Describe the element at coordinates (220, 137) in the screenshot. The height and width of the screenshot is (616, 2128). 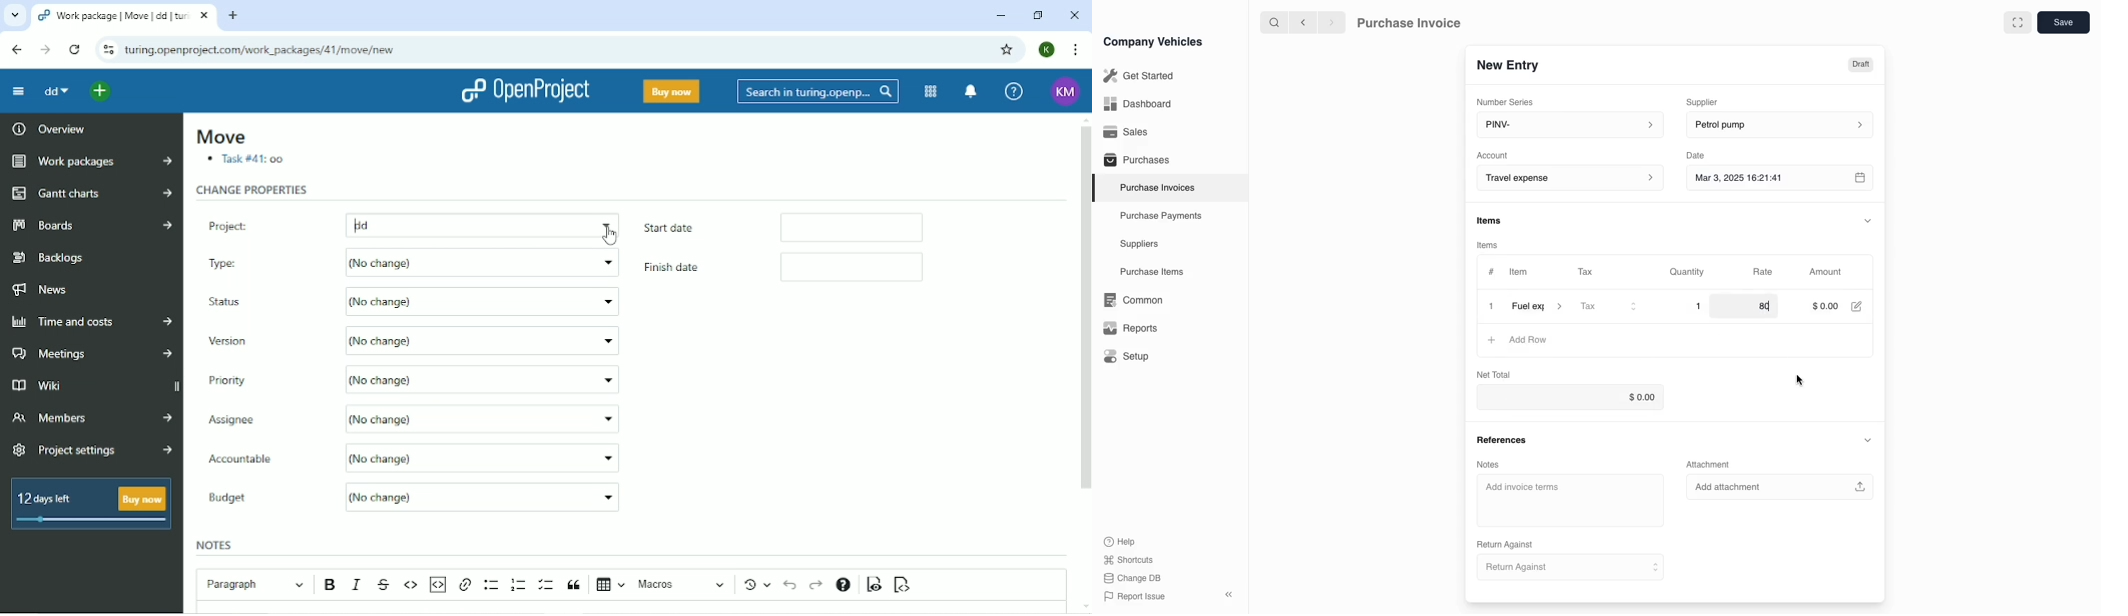
I see `Move` at that location.